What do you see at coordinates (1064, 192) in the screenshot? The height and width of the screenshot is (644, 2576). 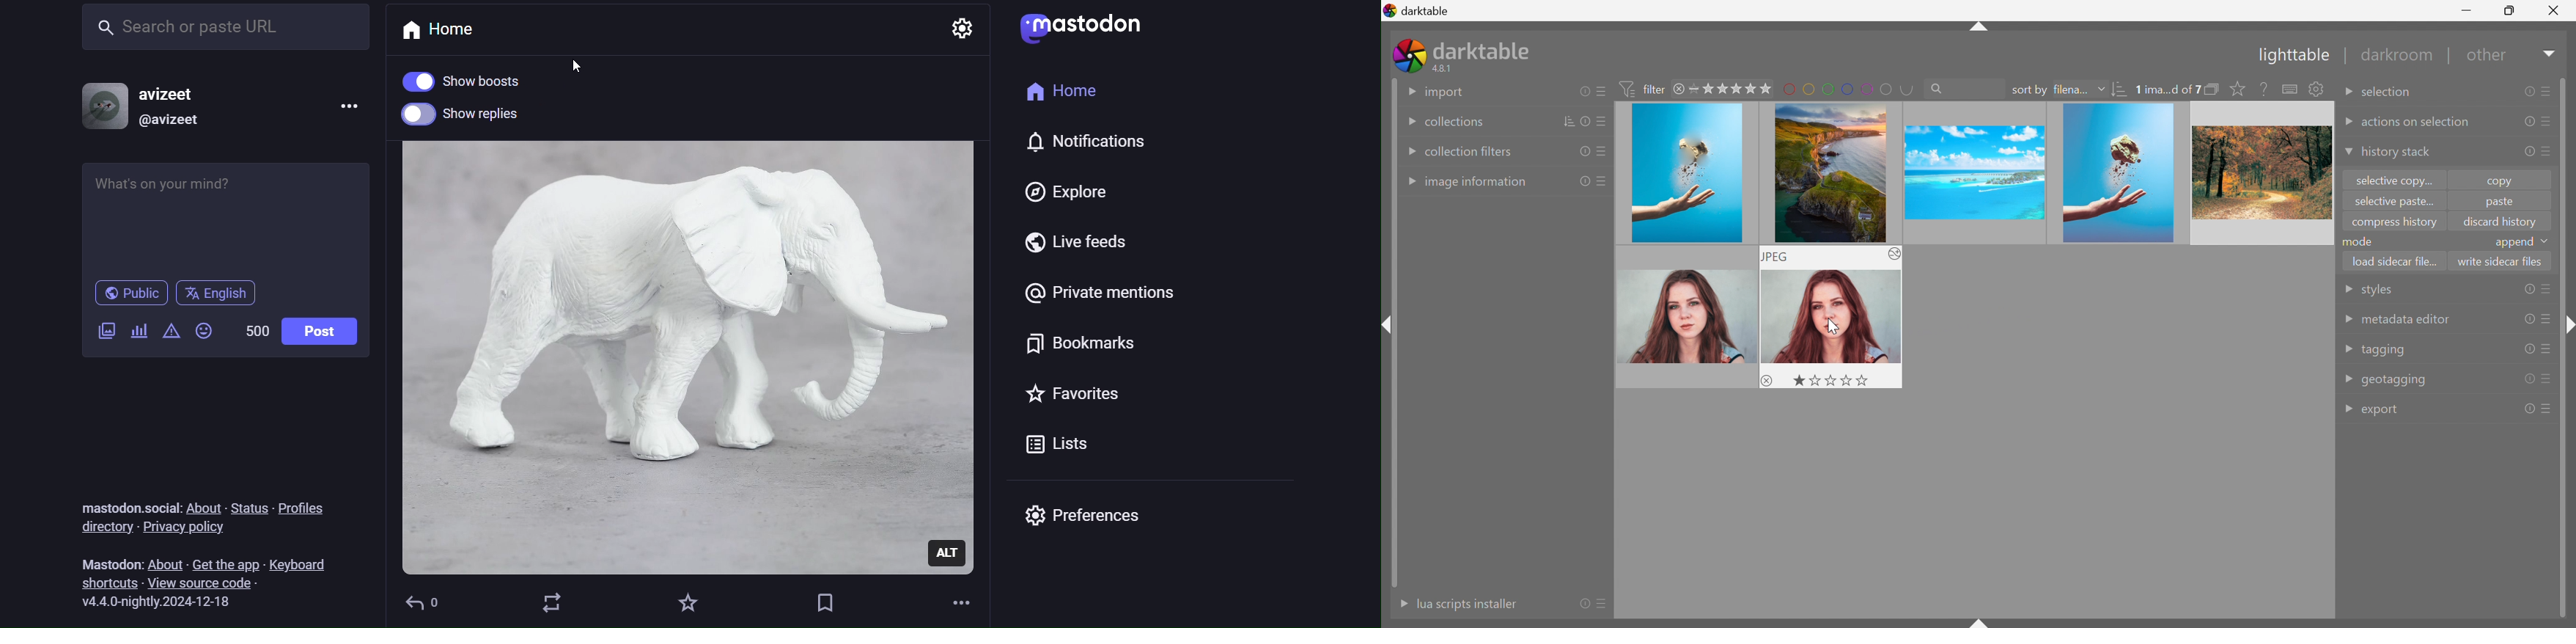 I see `explore` at bounding box center [1064, 192].